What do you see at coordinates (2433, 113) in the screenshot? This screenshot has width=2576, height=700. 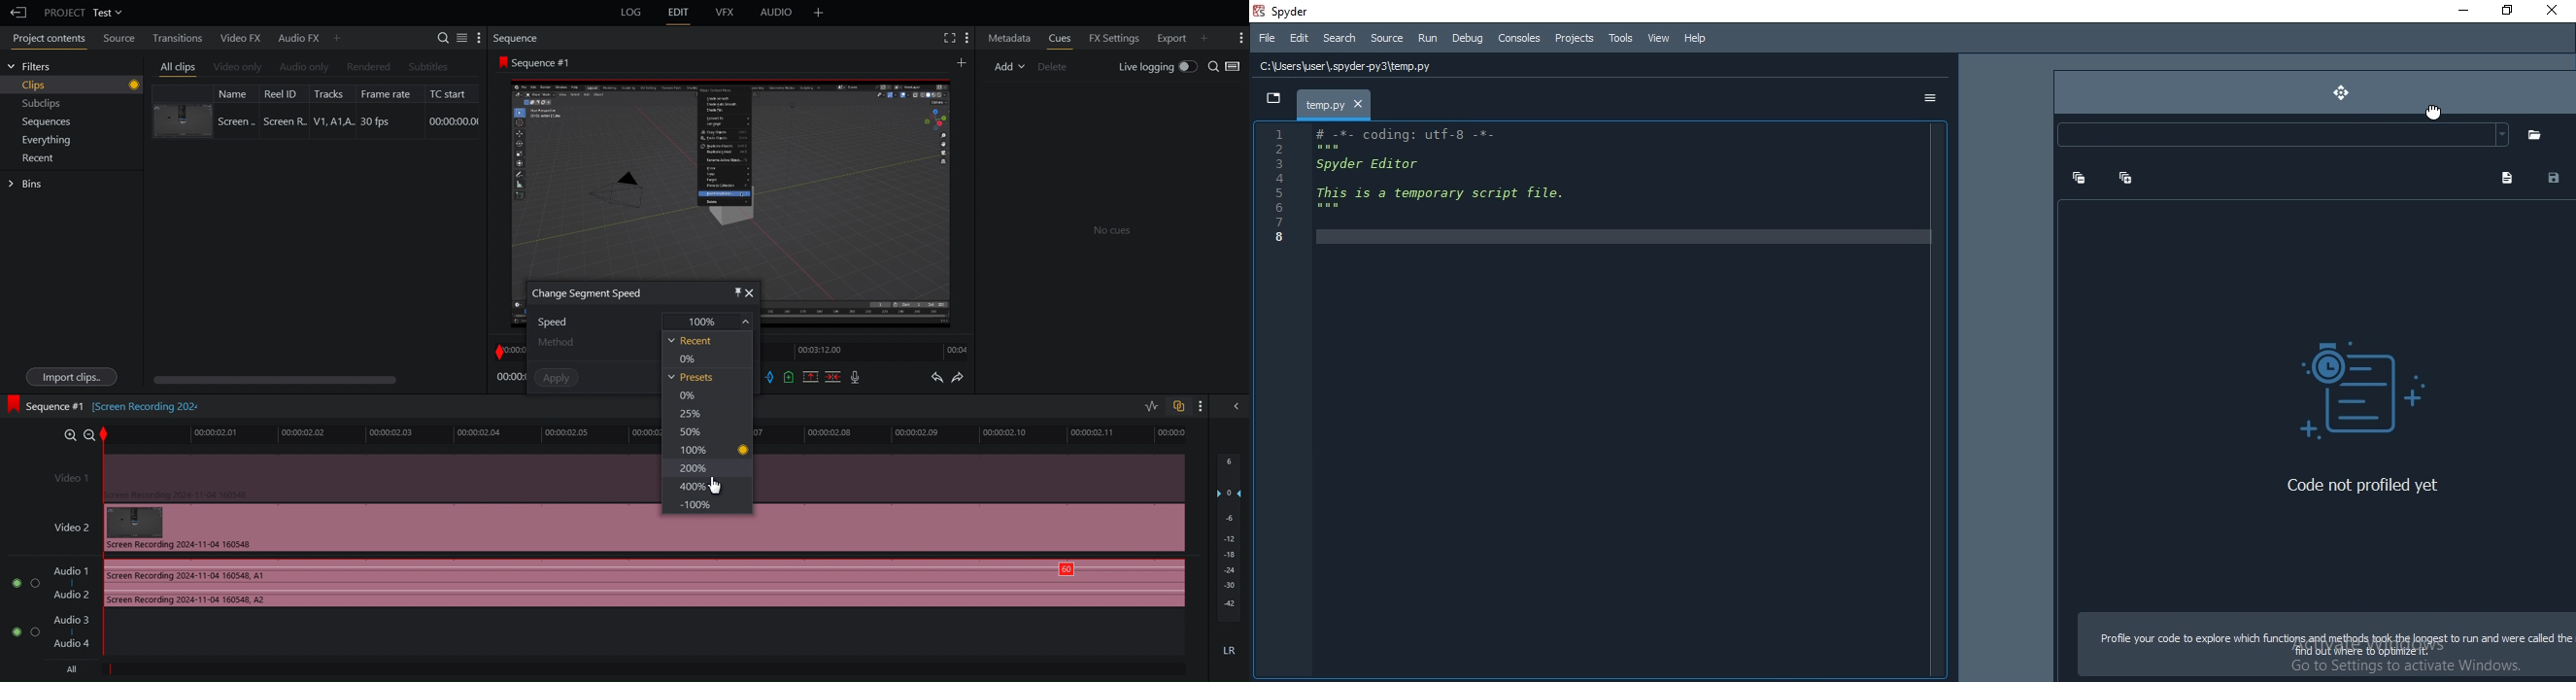 I see `cursor` at bounding box center [2433, 113].